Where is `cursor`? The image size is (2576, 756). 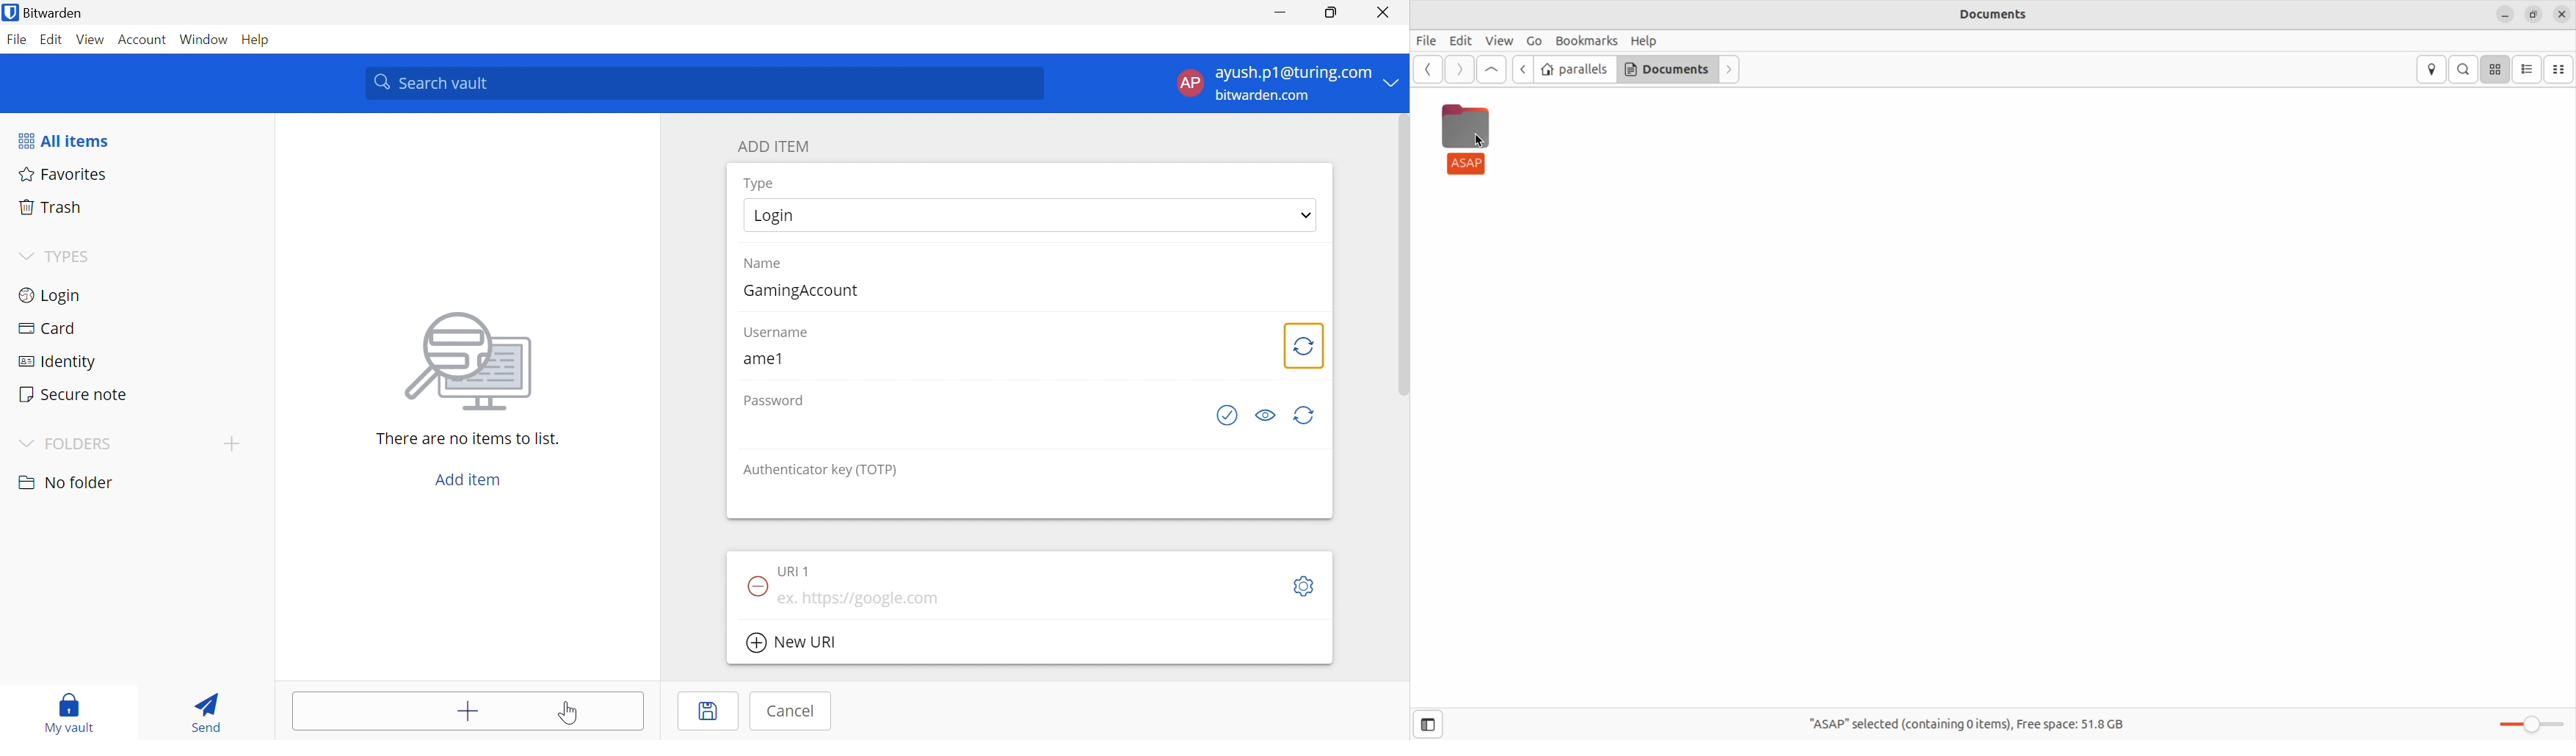
cursor is located at coordinates (1481, 139).